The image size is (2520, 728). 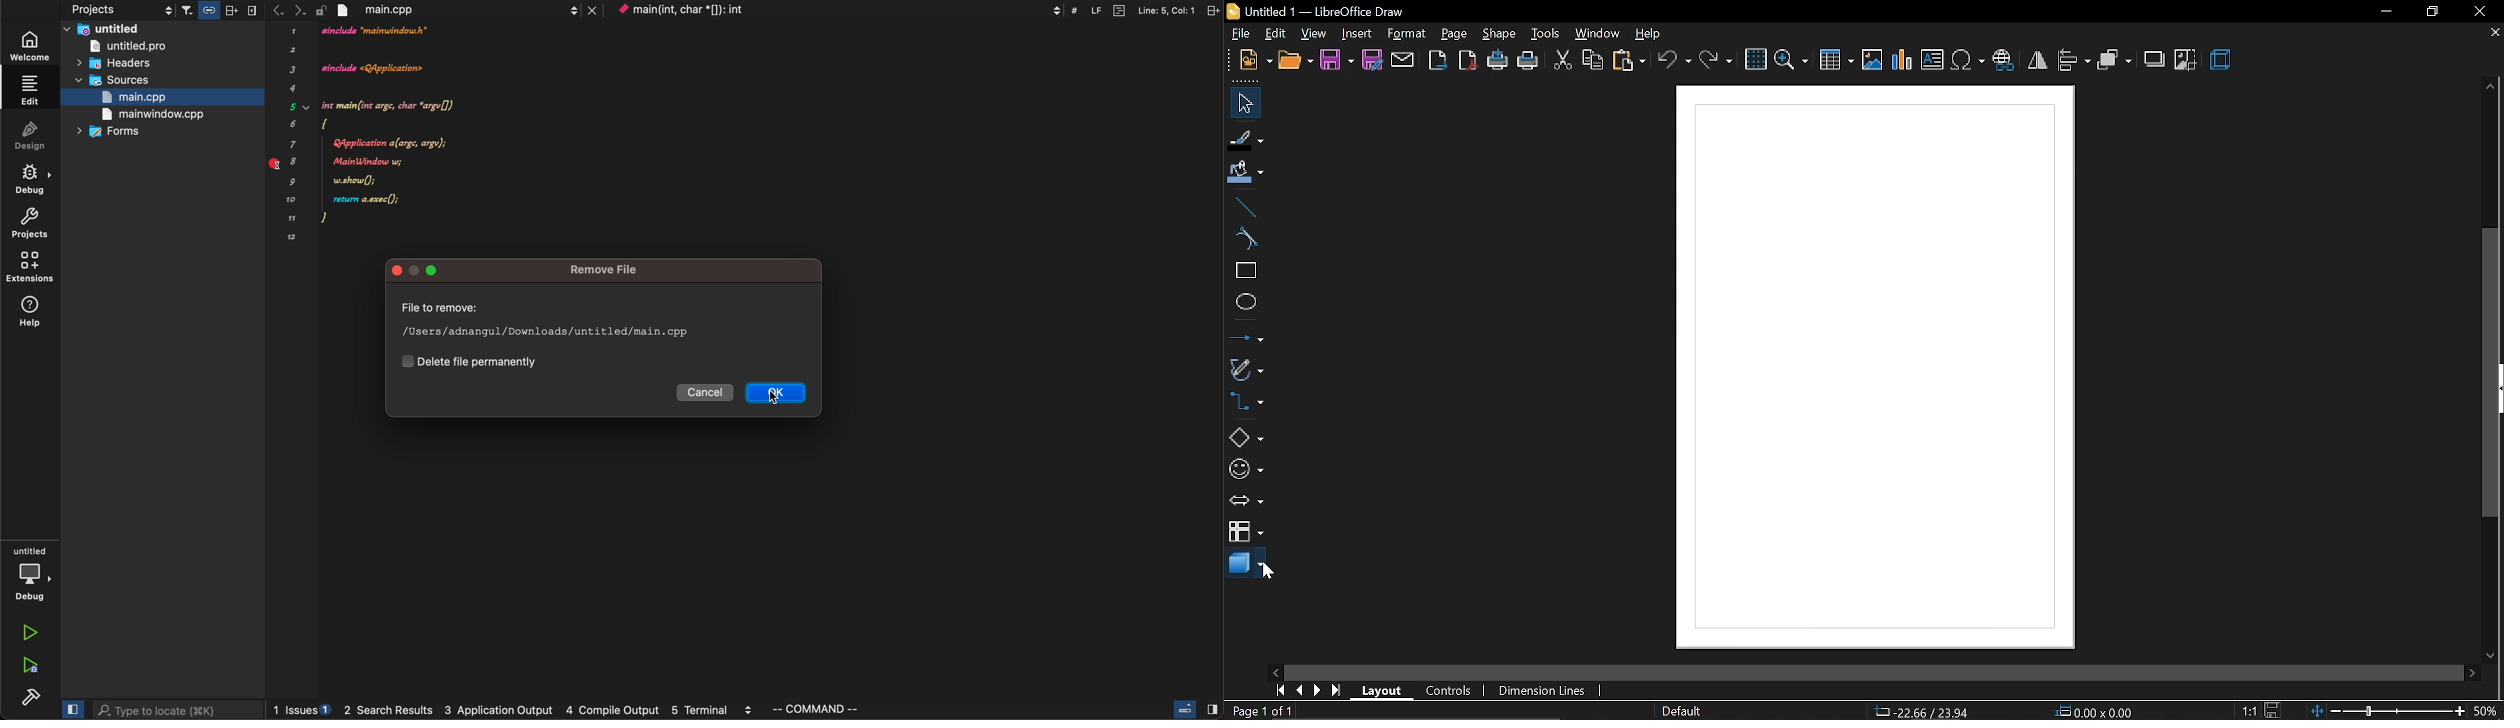 I want to click on run debug, so click(x=28, y=667).